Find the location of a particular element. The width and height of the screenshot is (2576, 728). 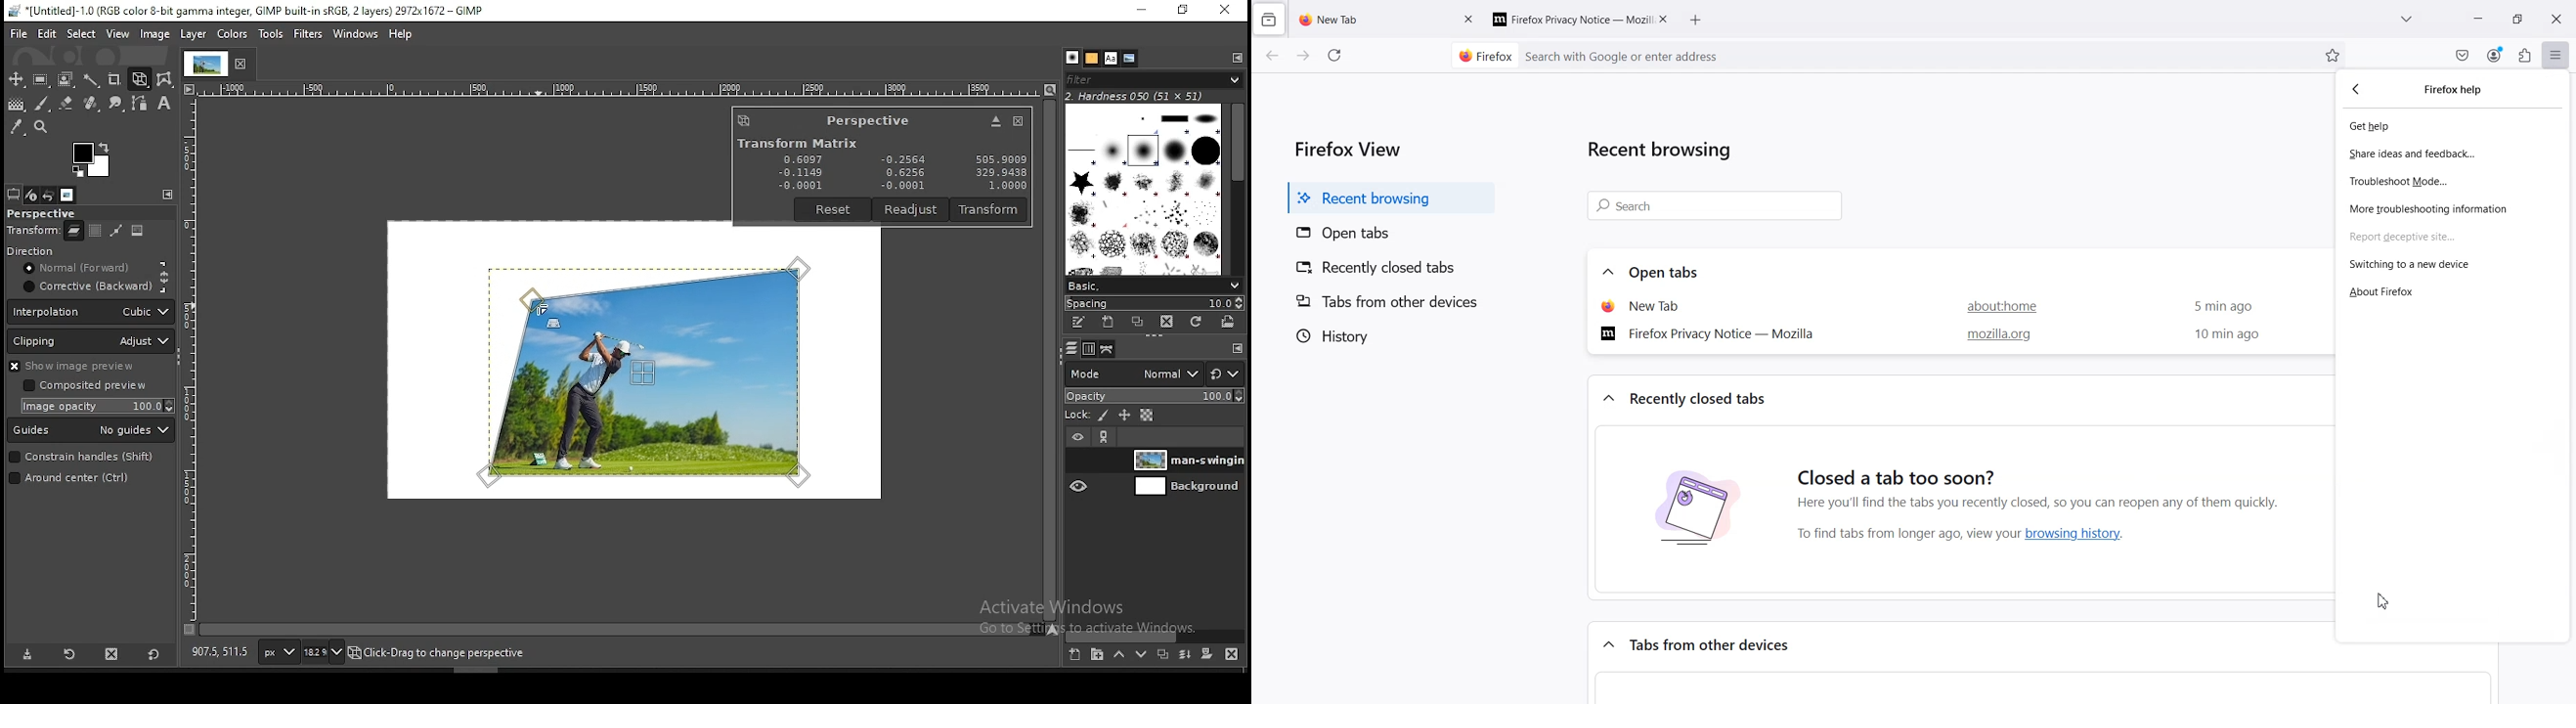

Search Recent Tabs is located at coordinates (1718, 206).